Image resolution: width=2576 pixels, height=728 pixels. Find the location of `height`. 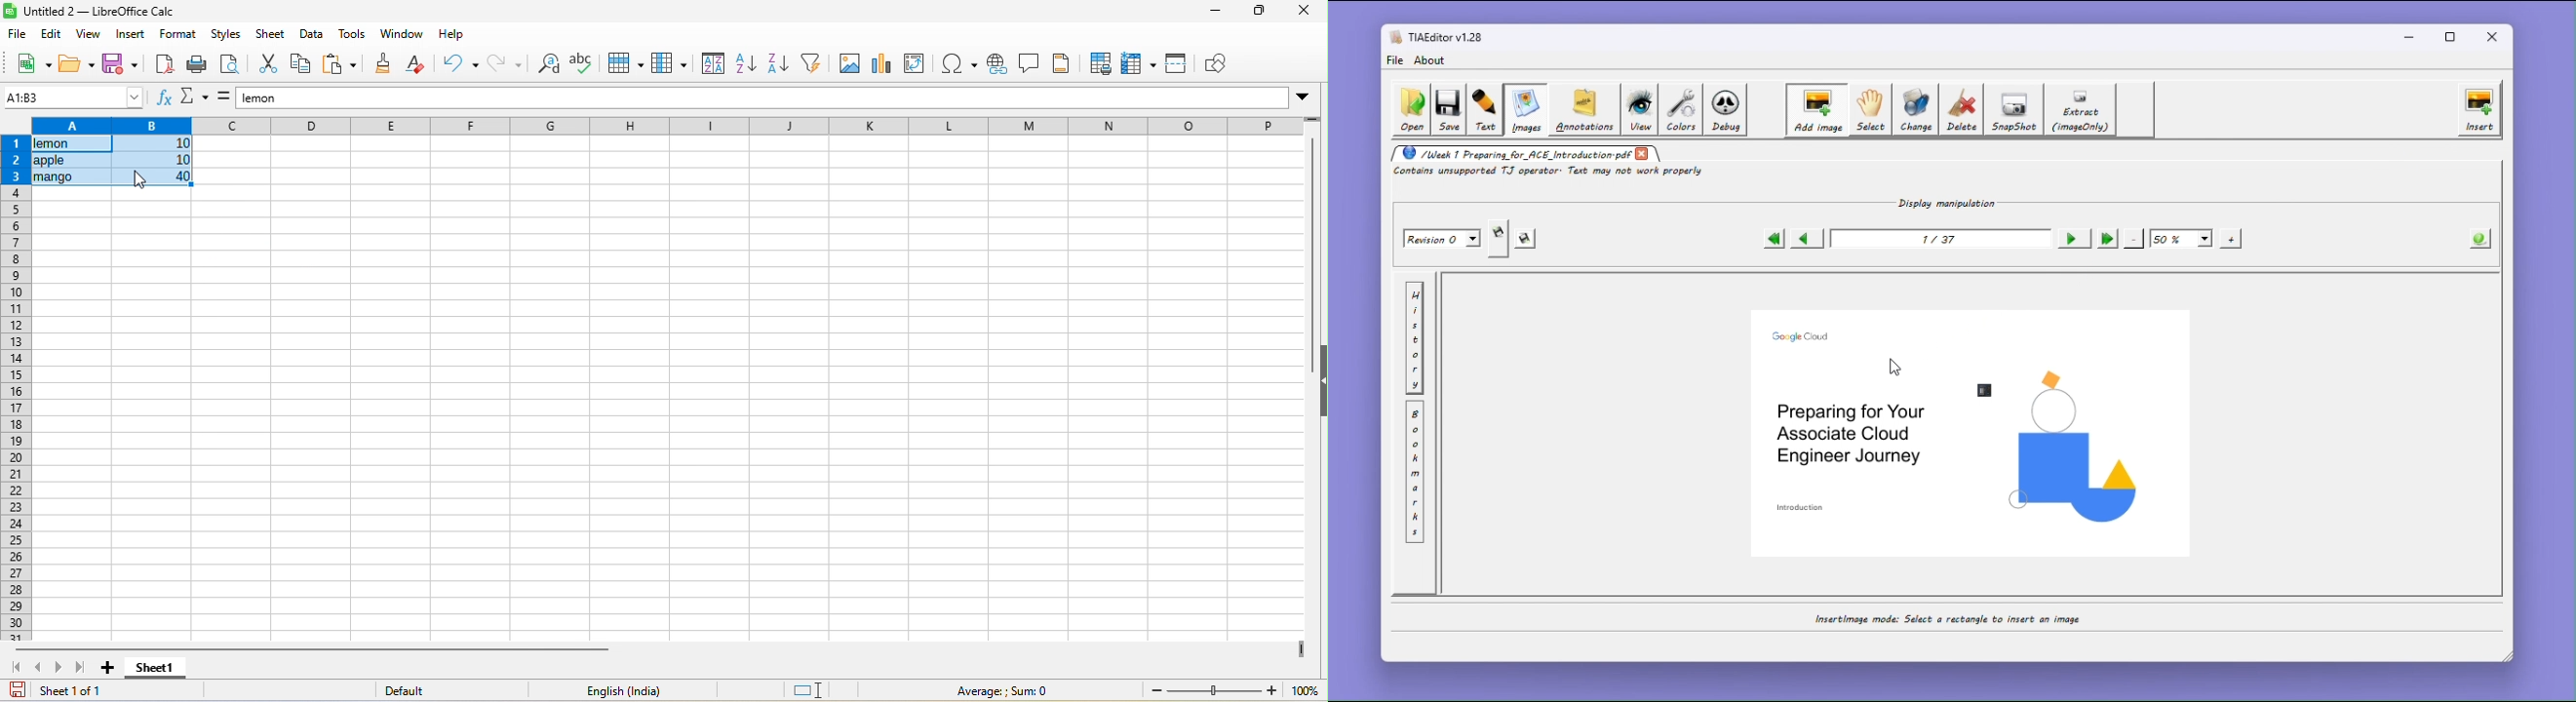

height is located at coordinates (1319, 381).